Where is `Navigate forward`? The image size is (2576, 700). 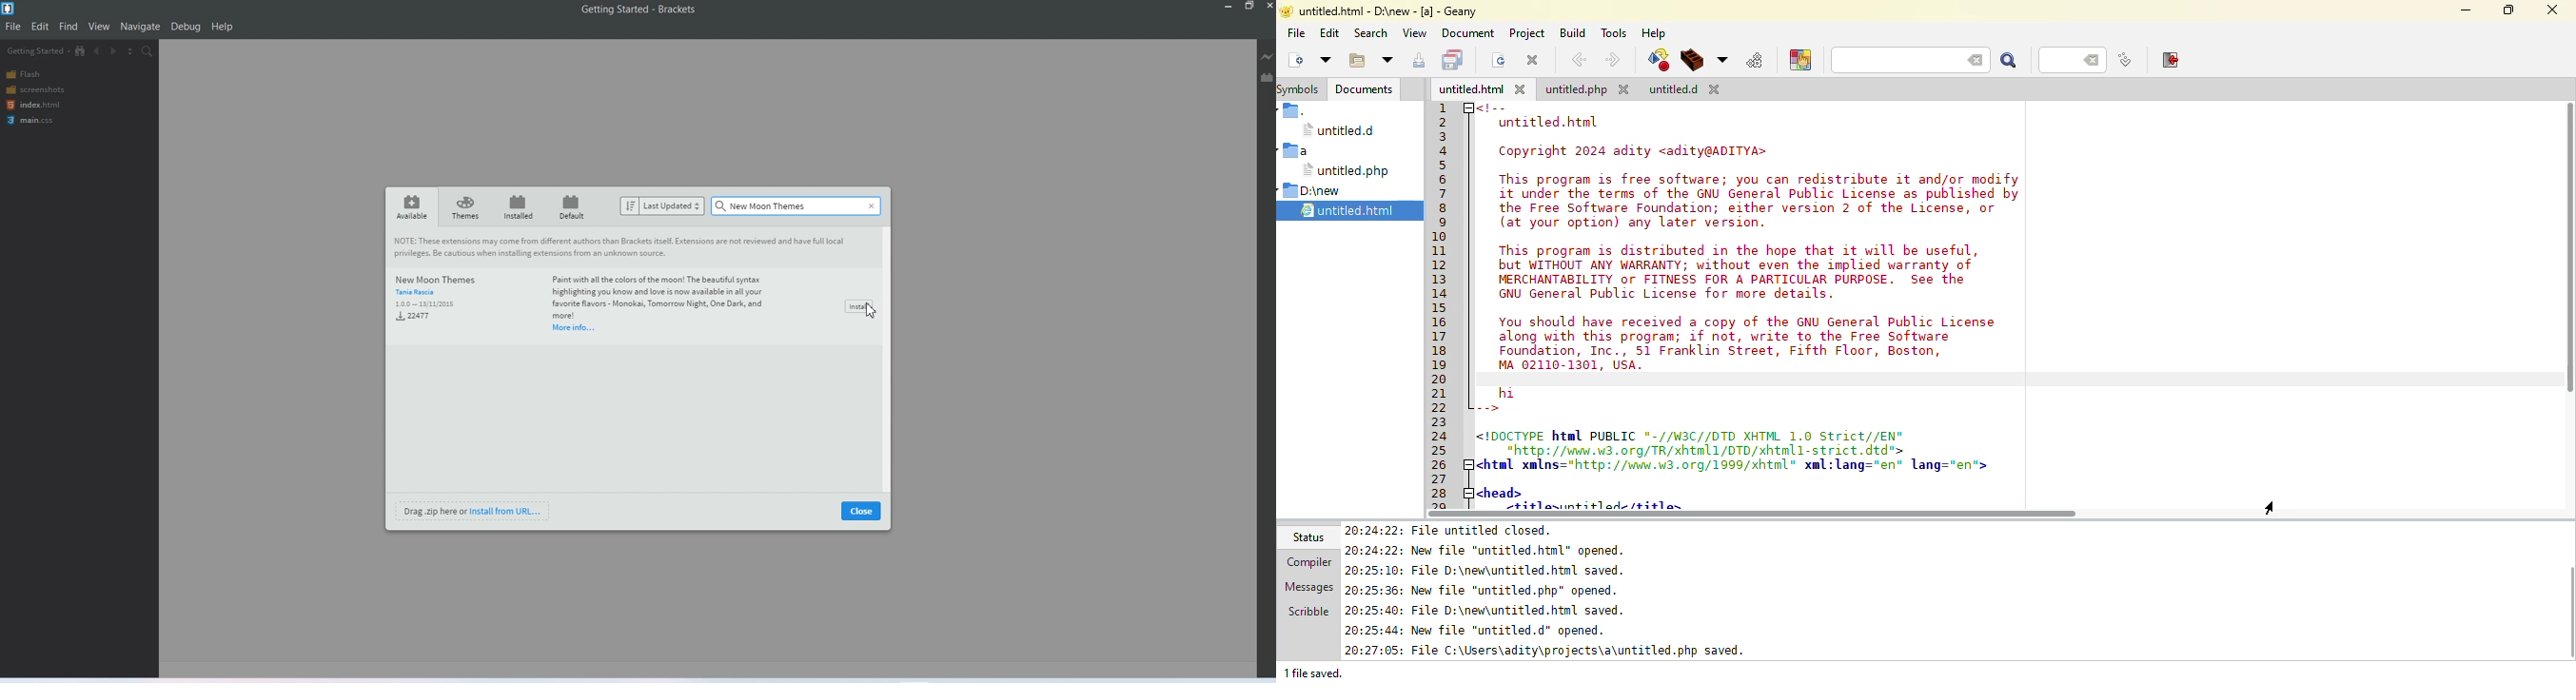
Navigate forward is located at coordinates (114, 50).